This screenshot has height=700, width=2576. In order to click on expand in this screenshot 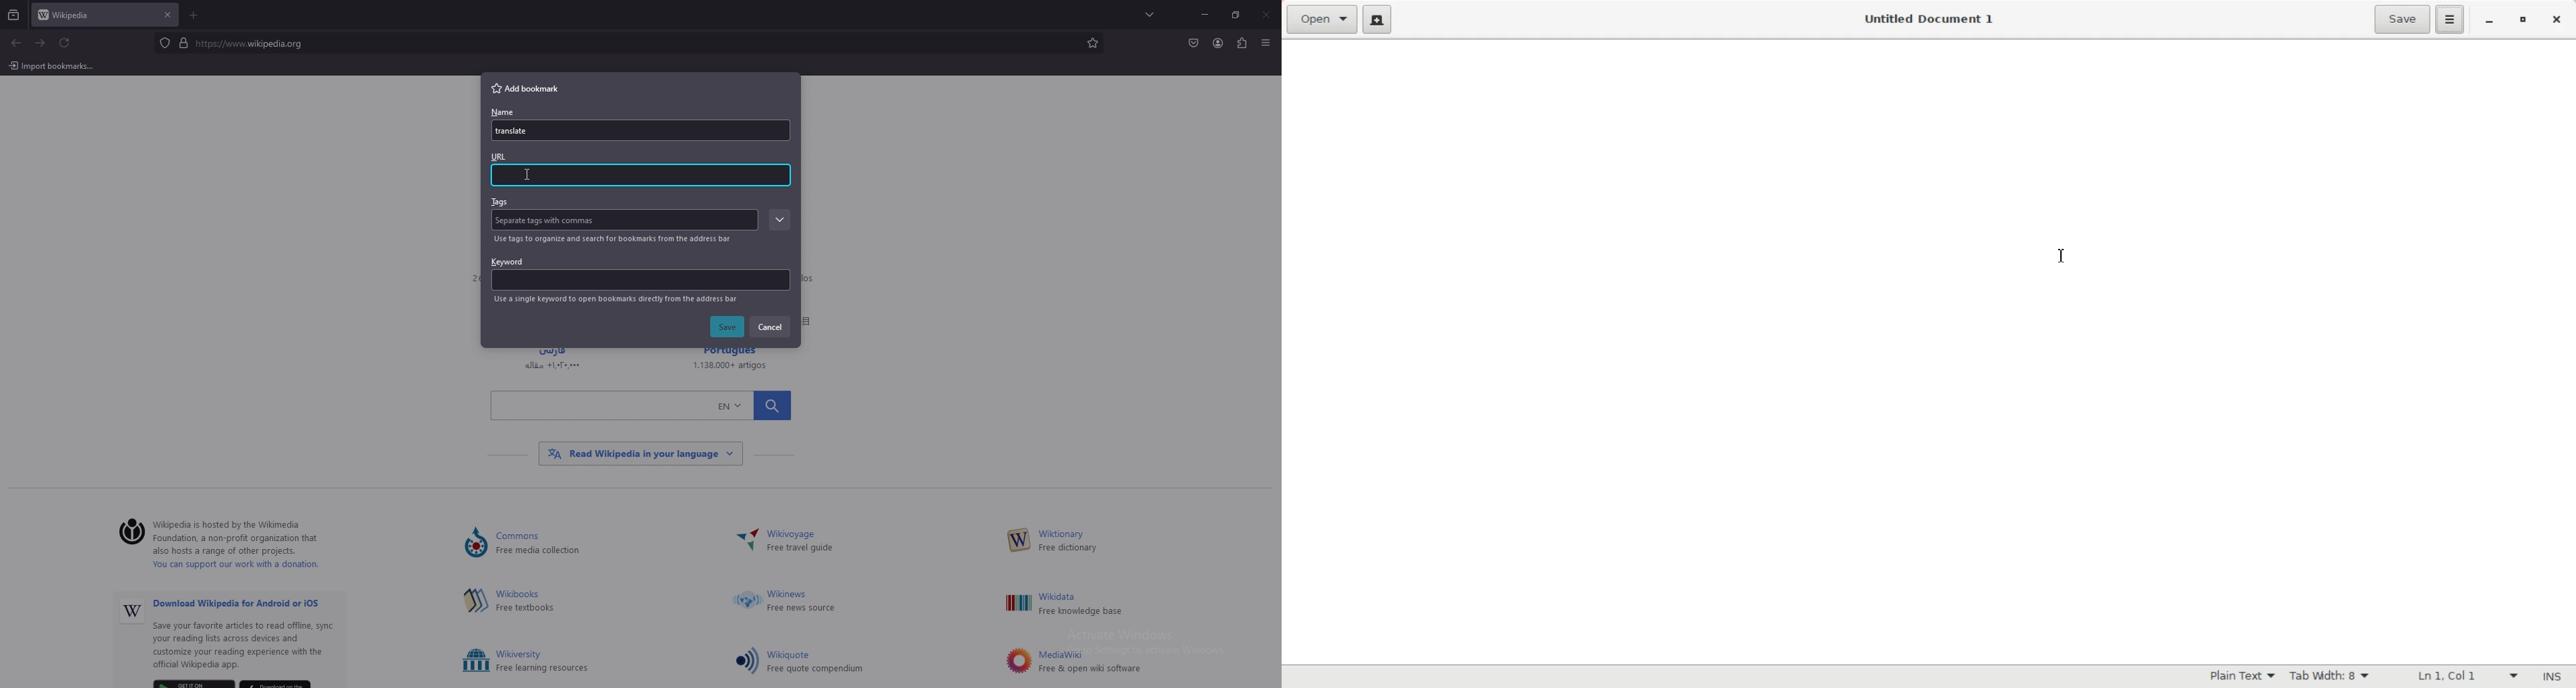, I will do `click(778, 220)`.